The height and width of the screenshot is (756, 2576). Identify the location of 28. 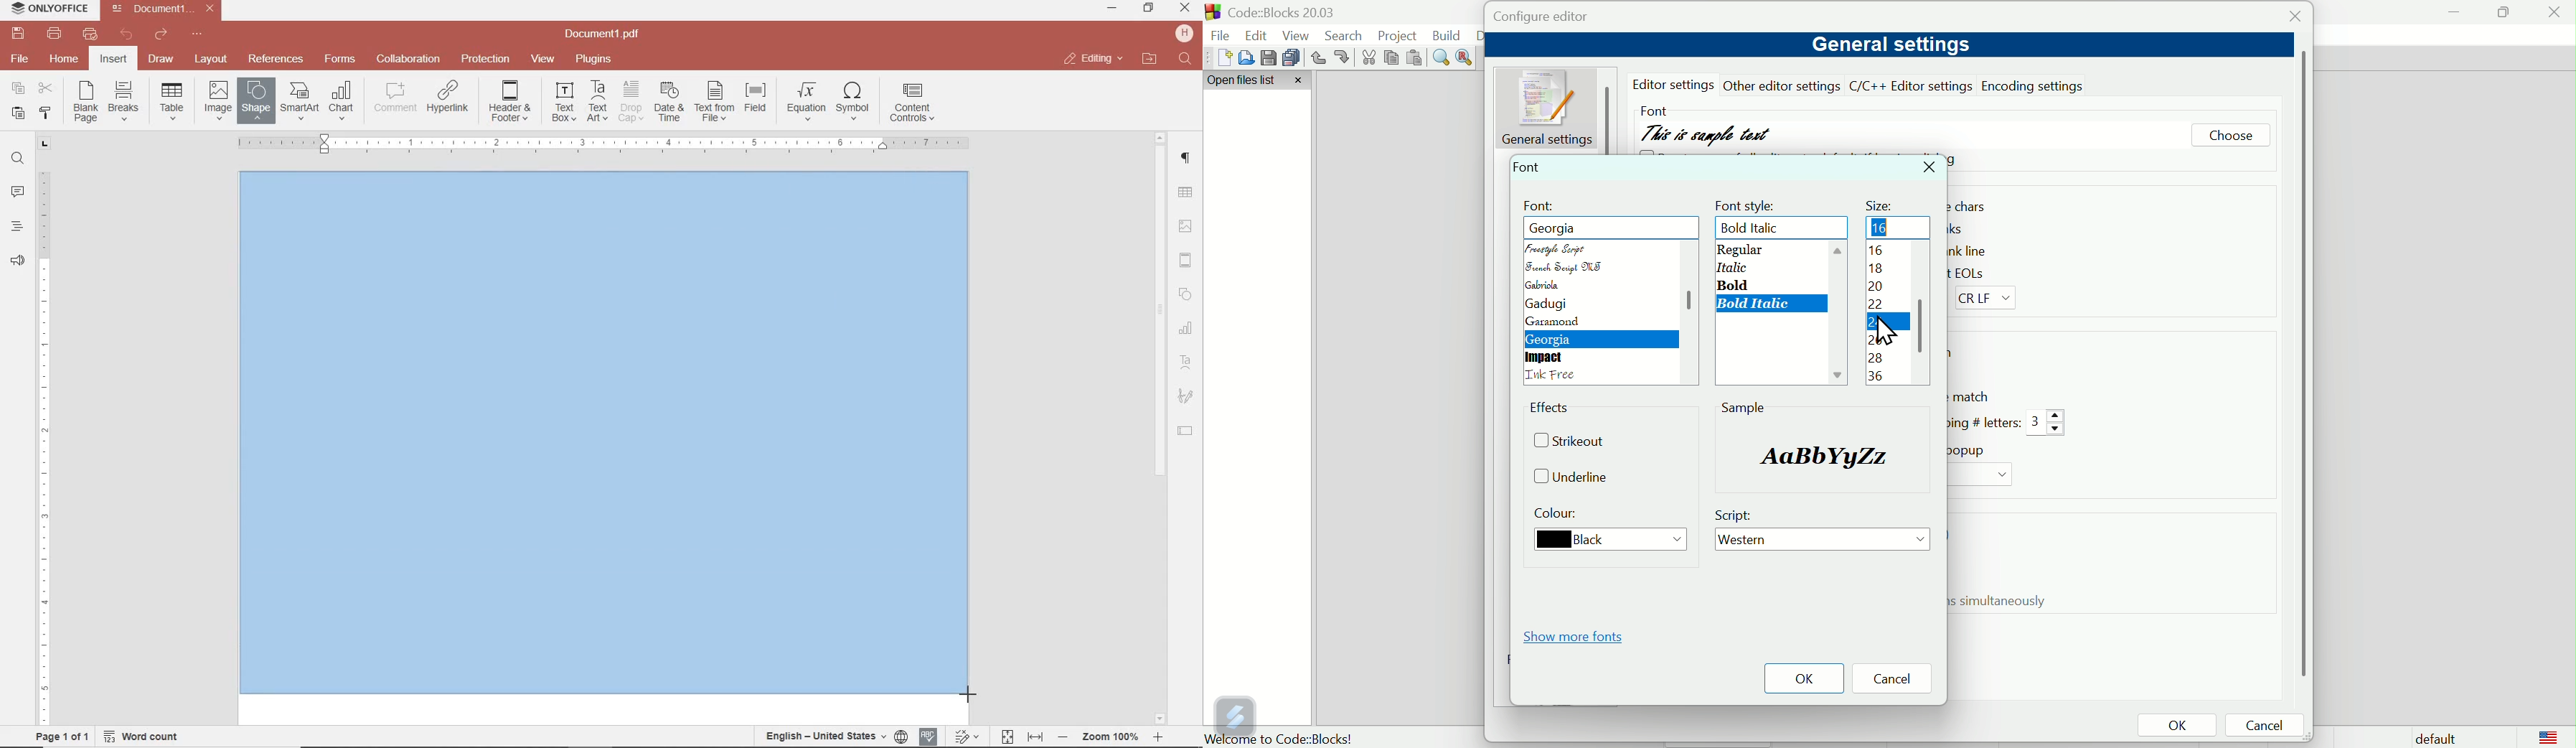
(1876, 358).